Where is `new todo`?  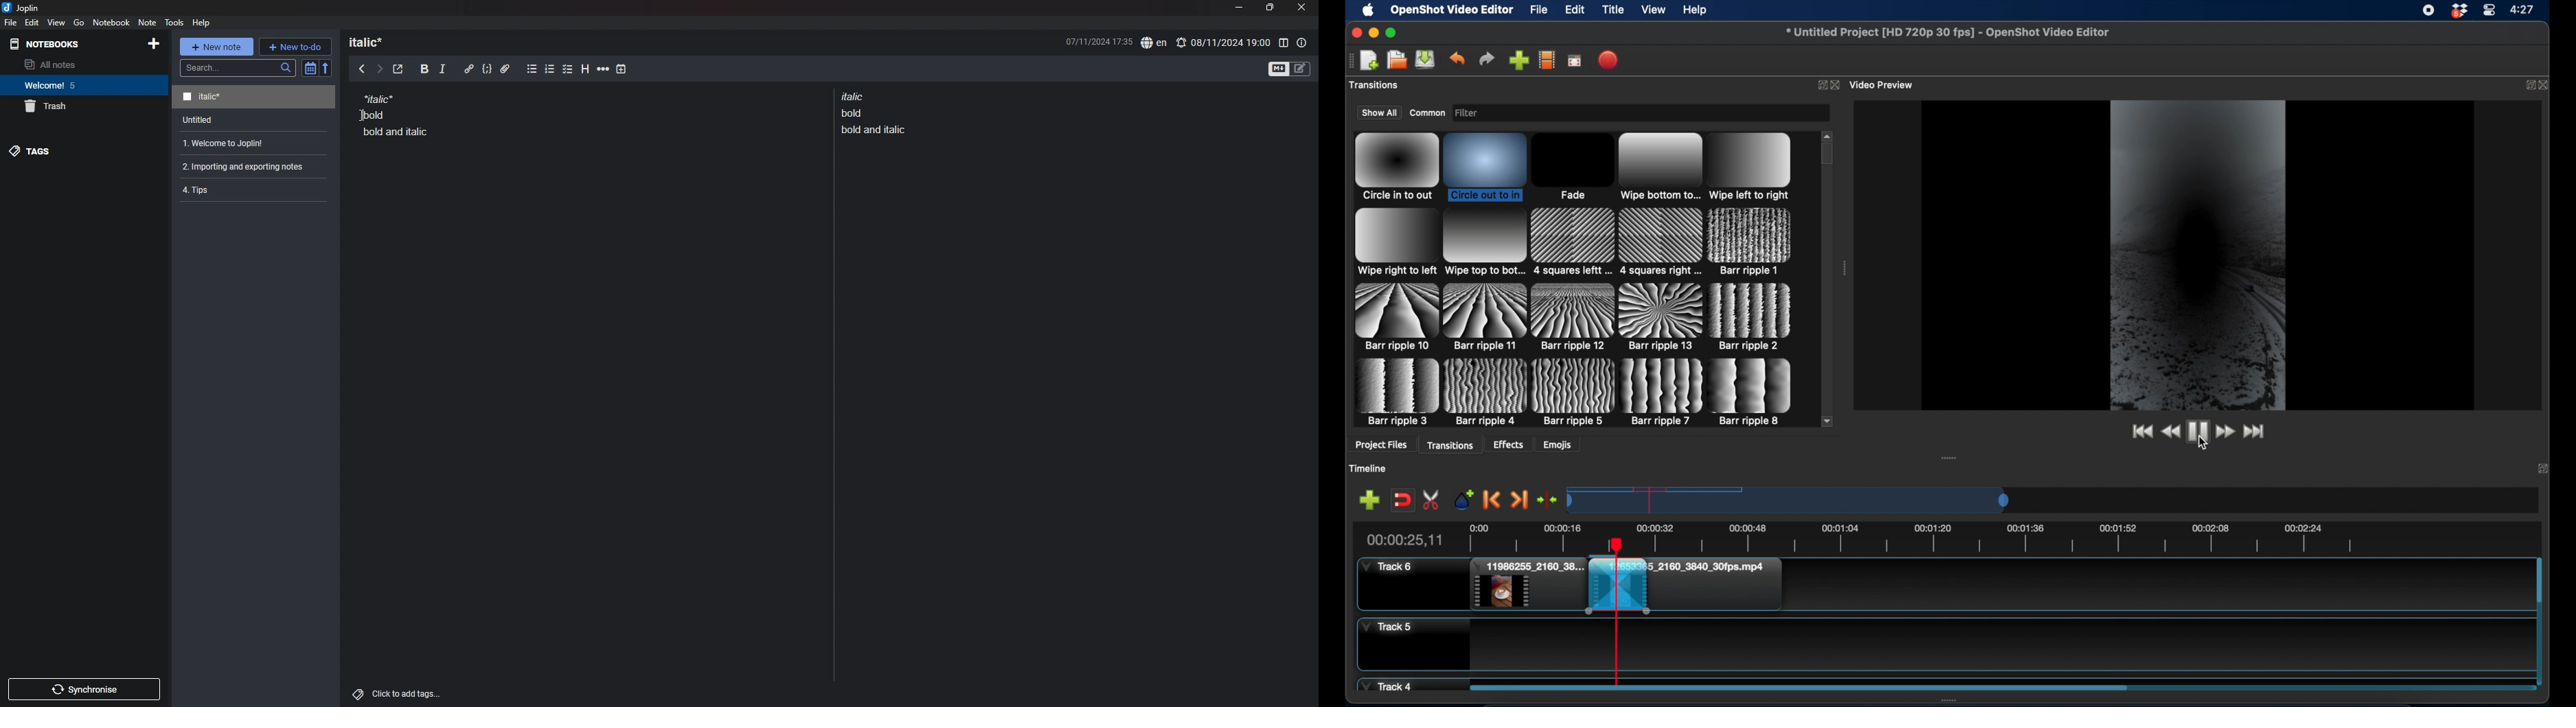
new todo is located at coordinates (295, 46).